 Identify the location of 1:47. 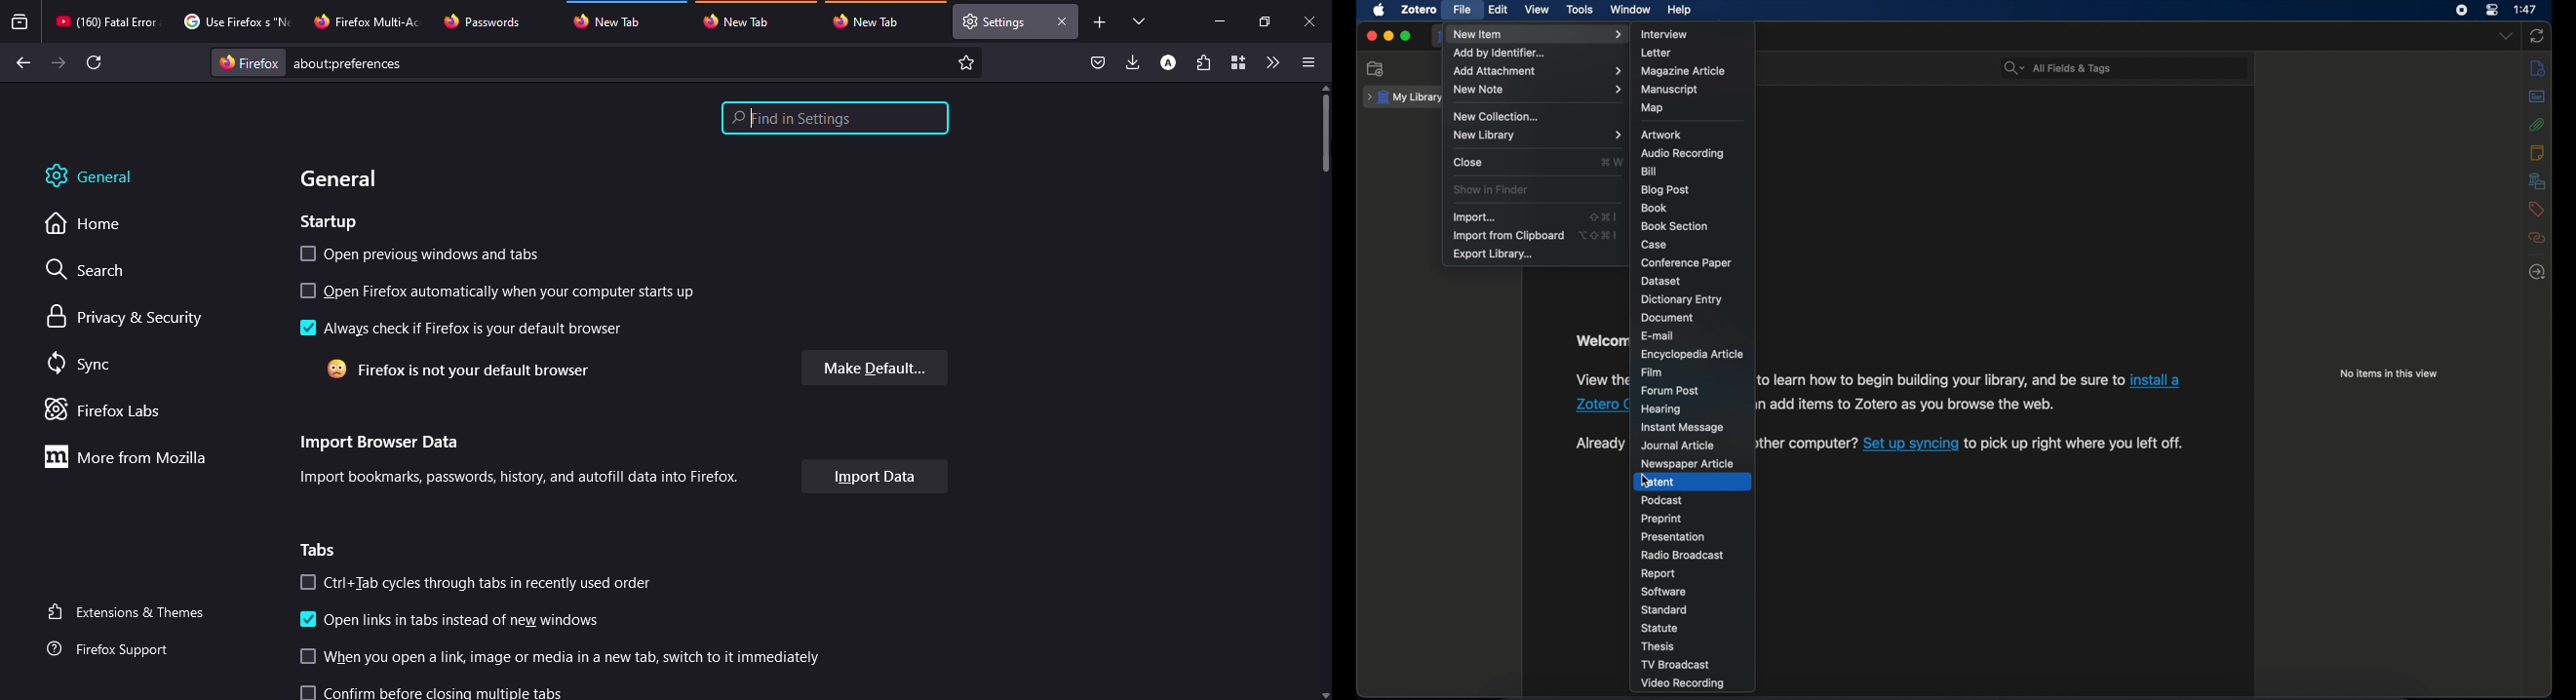
(2527, 8).